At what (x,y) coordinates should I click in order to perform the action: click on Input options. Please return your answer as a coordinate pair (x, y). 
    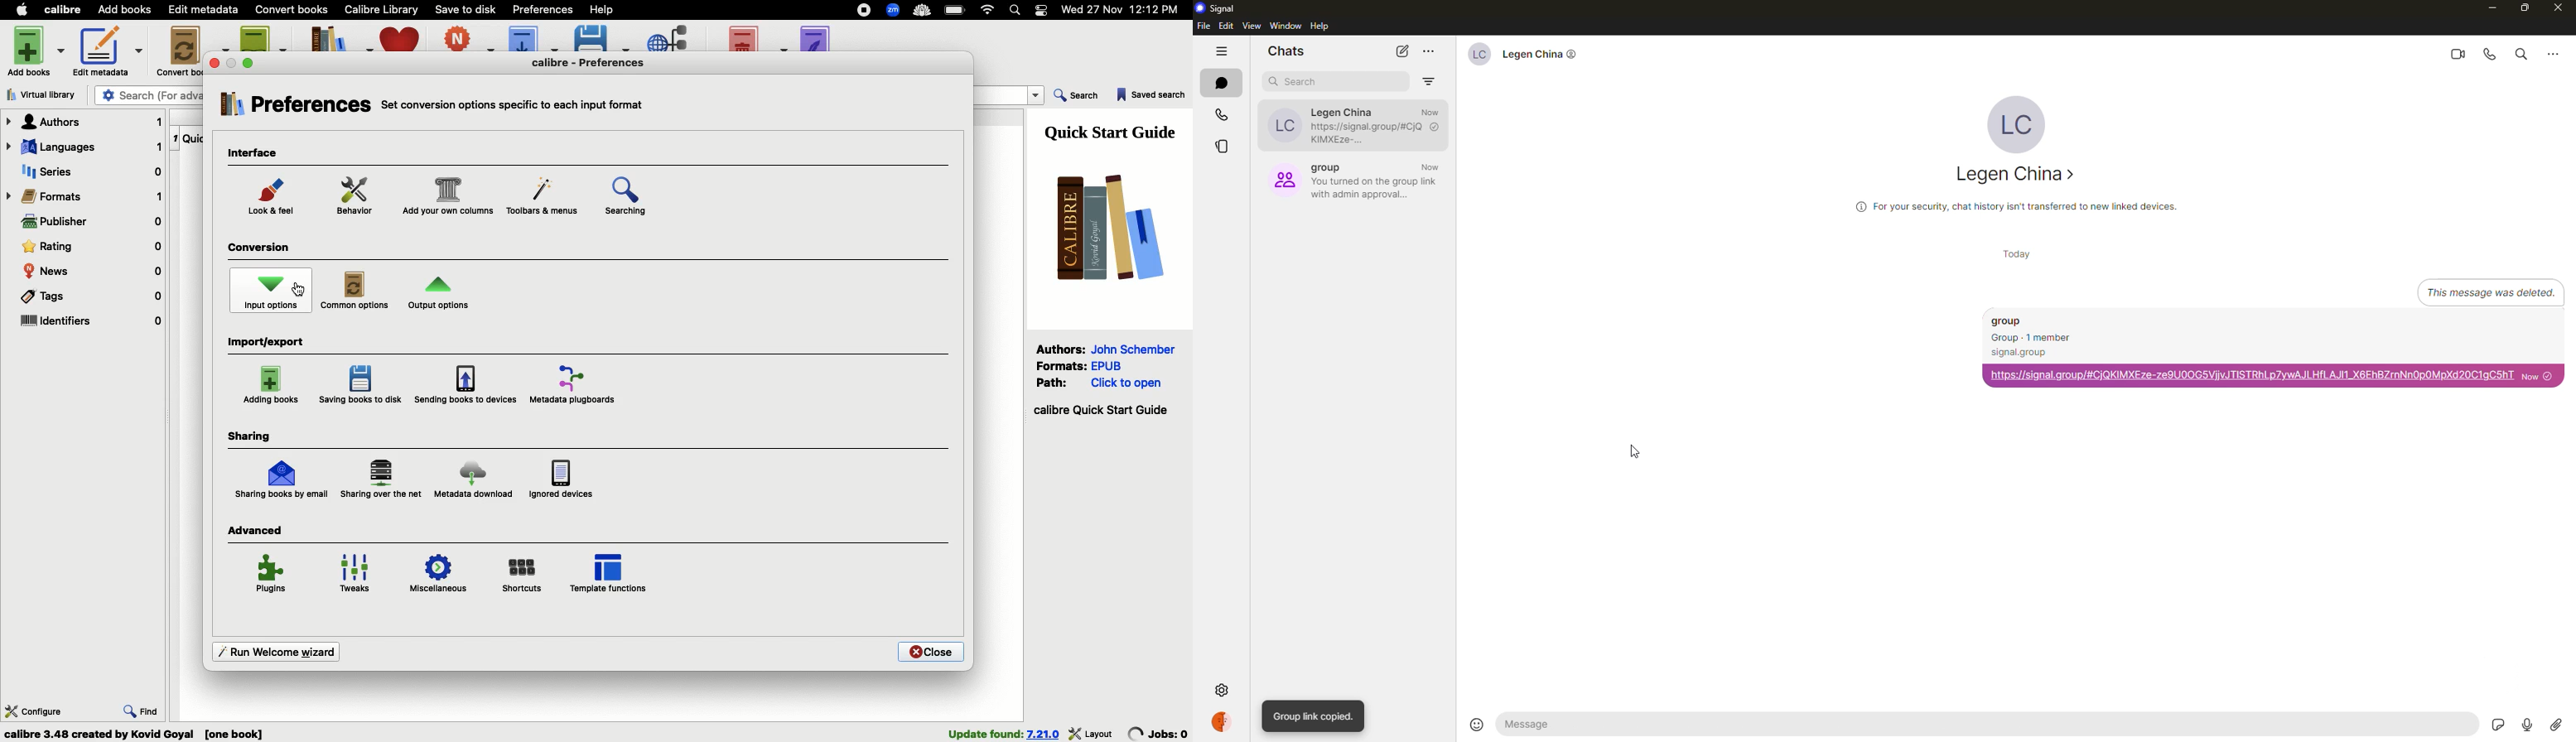
    Looking at the image, I should click on (272, 292).